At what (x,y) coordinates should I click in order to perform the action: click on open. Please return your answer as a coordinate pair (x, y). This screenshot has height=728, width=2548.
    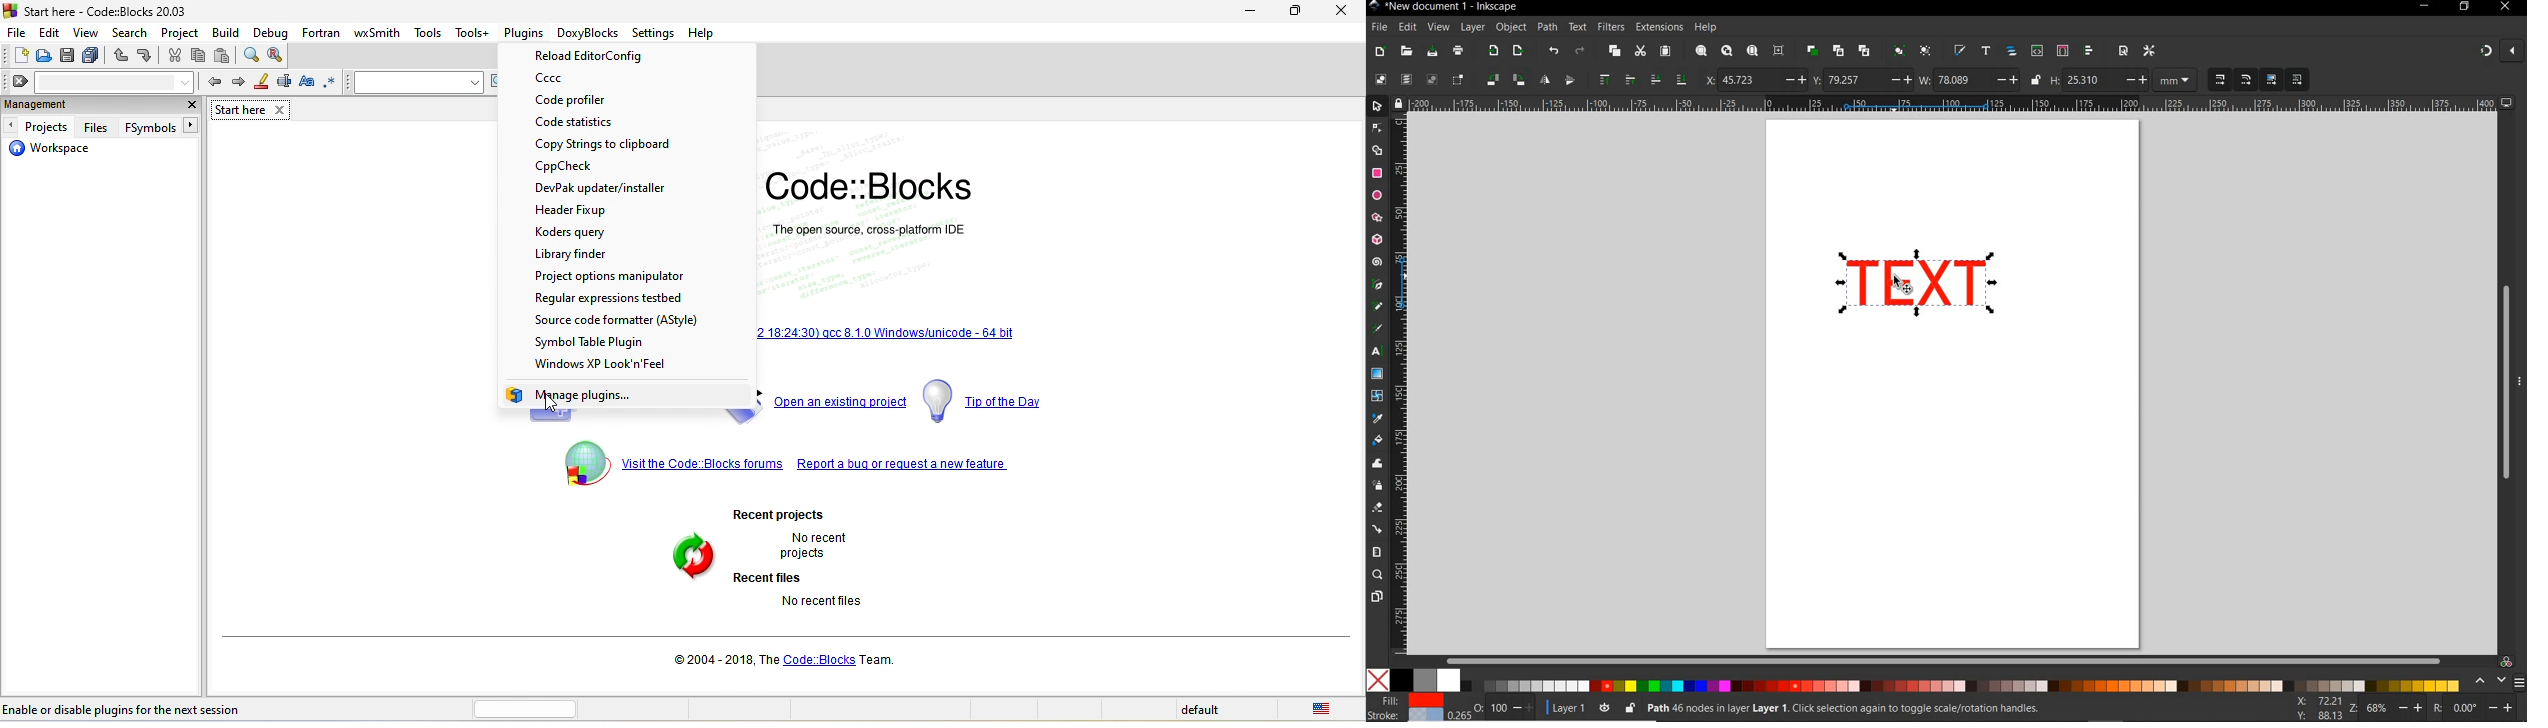
    Looking at the image, I should click on (45, 56).